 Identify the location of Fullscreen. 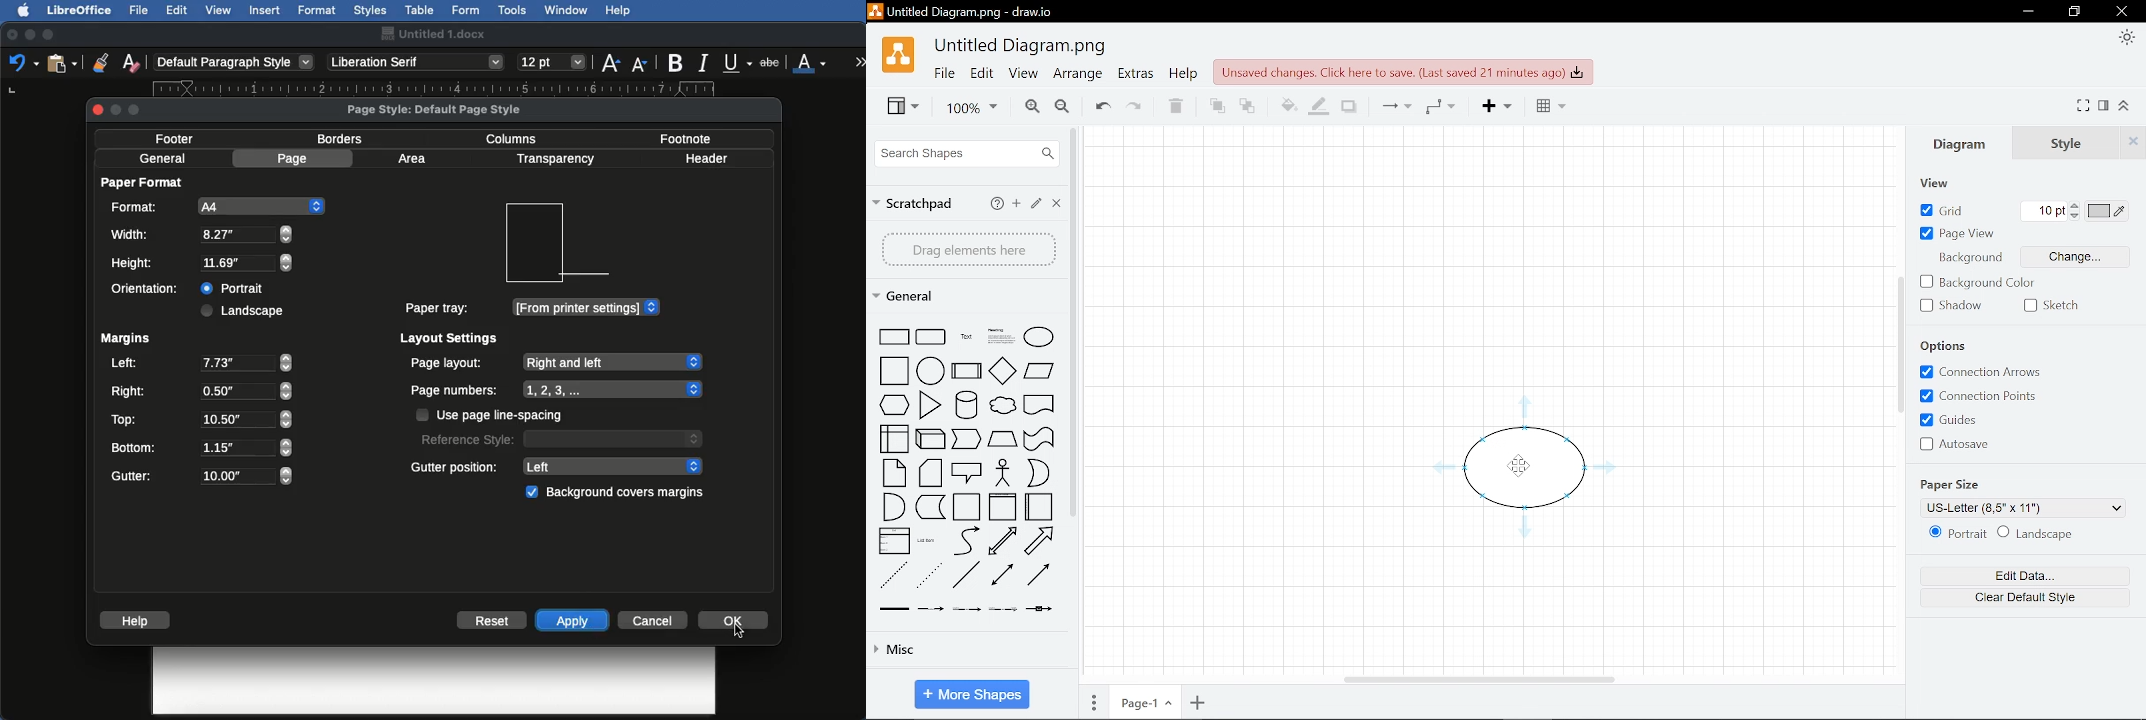
(2085, 105).